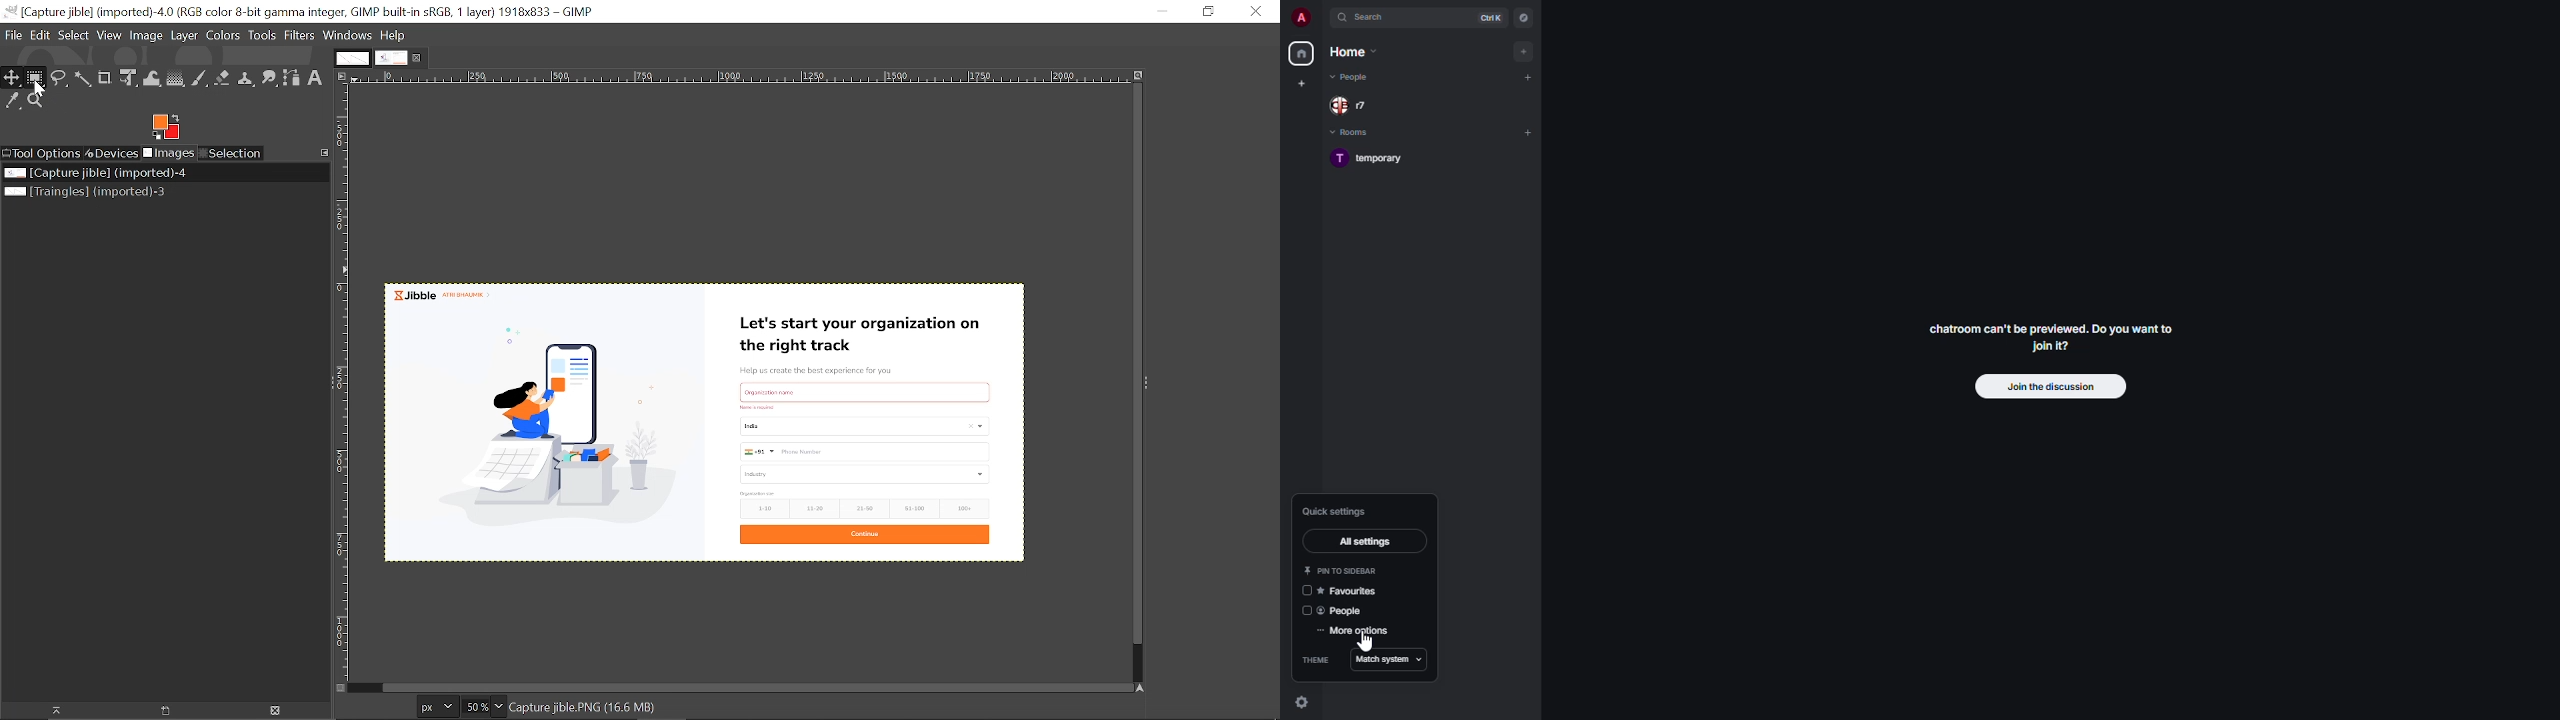 The height and width of the screenshot is (728, 2576). Describe the element at coordinates (315, 77) in the screenshot. I see `Add text` at that location.